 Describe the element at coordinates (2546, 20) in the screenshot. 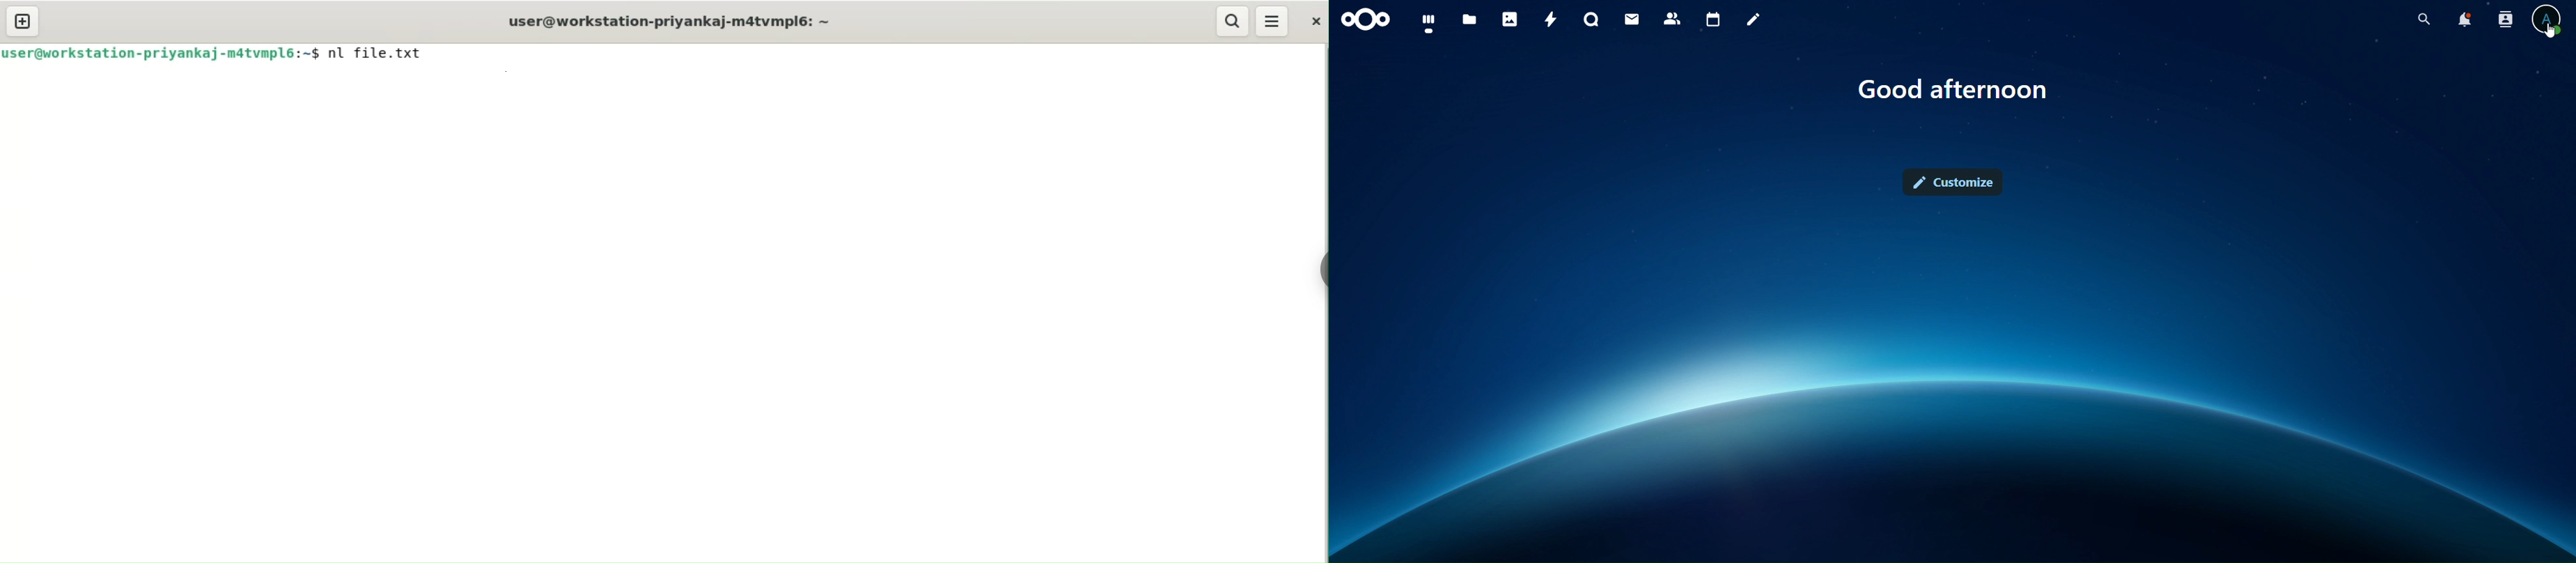

I see `view profile` at that location.